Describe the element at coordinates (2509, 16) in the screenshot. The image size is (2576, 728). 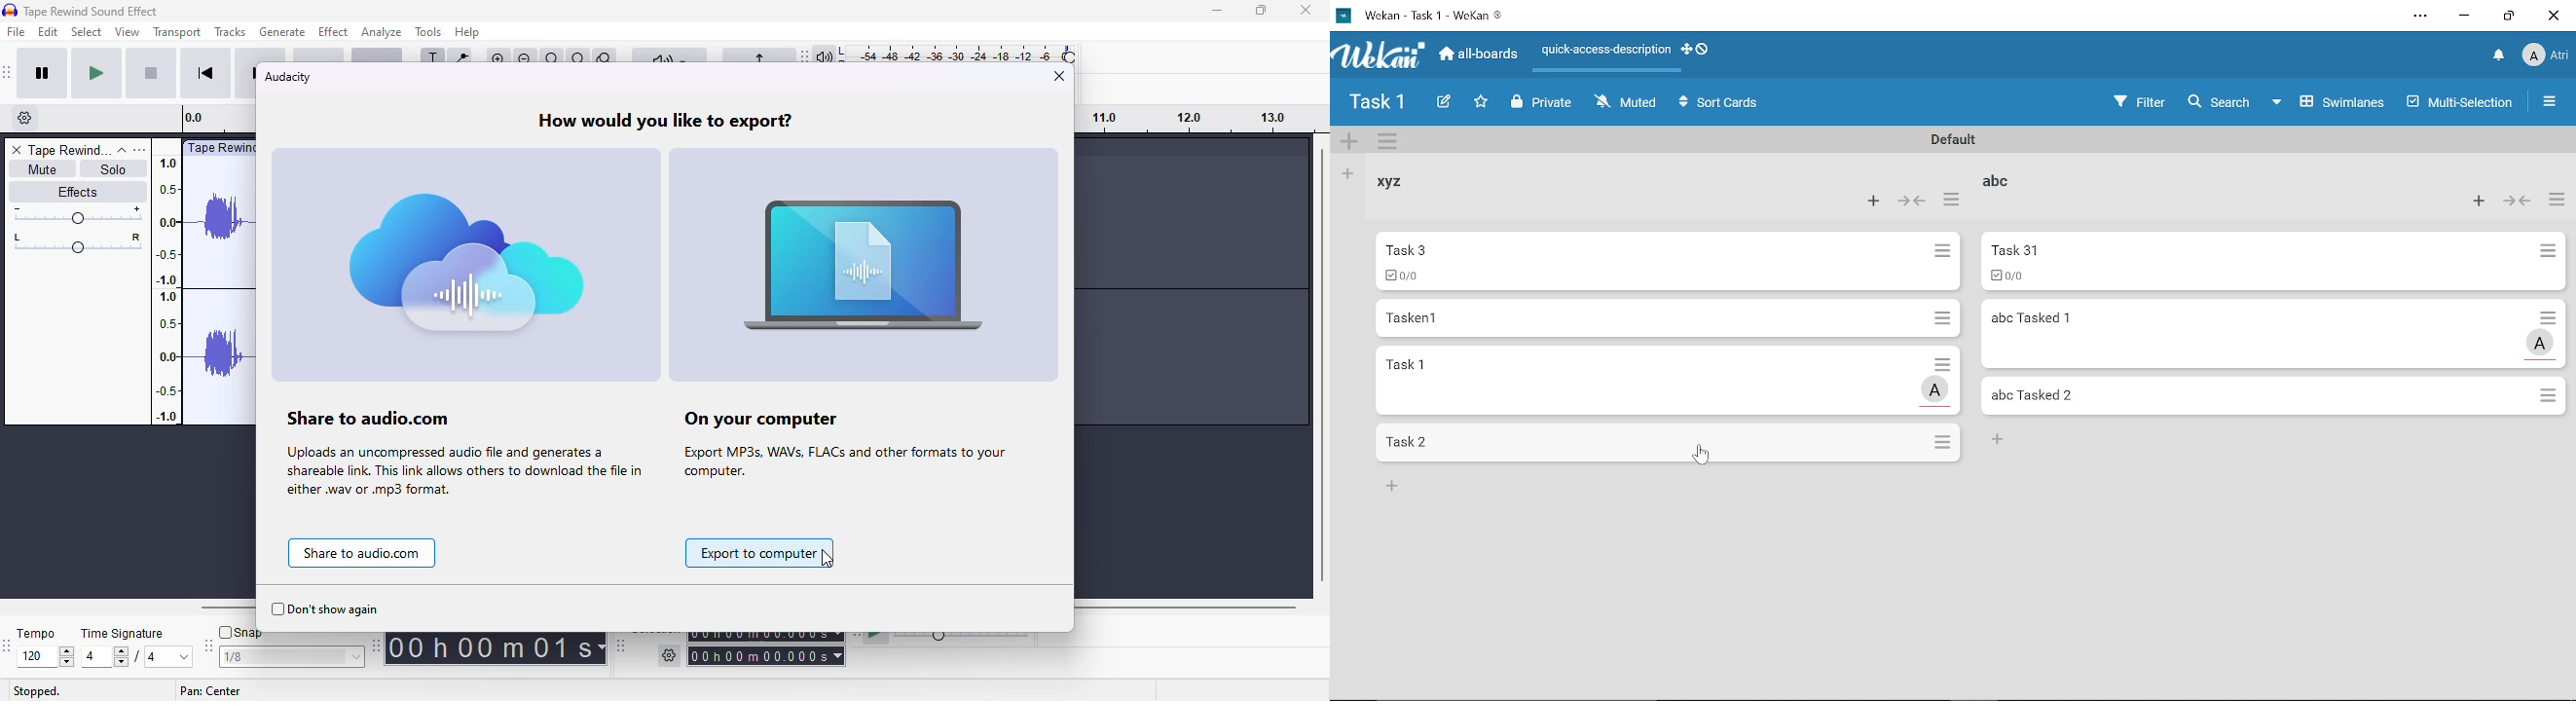
I see `Restore down` at that location.